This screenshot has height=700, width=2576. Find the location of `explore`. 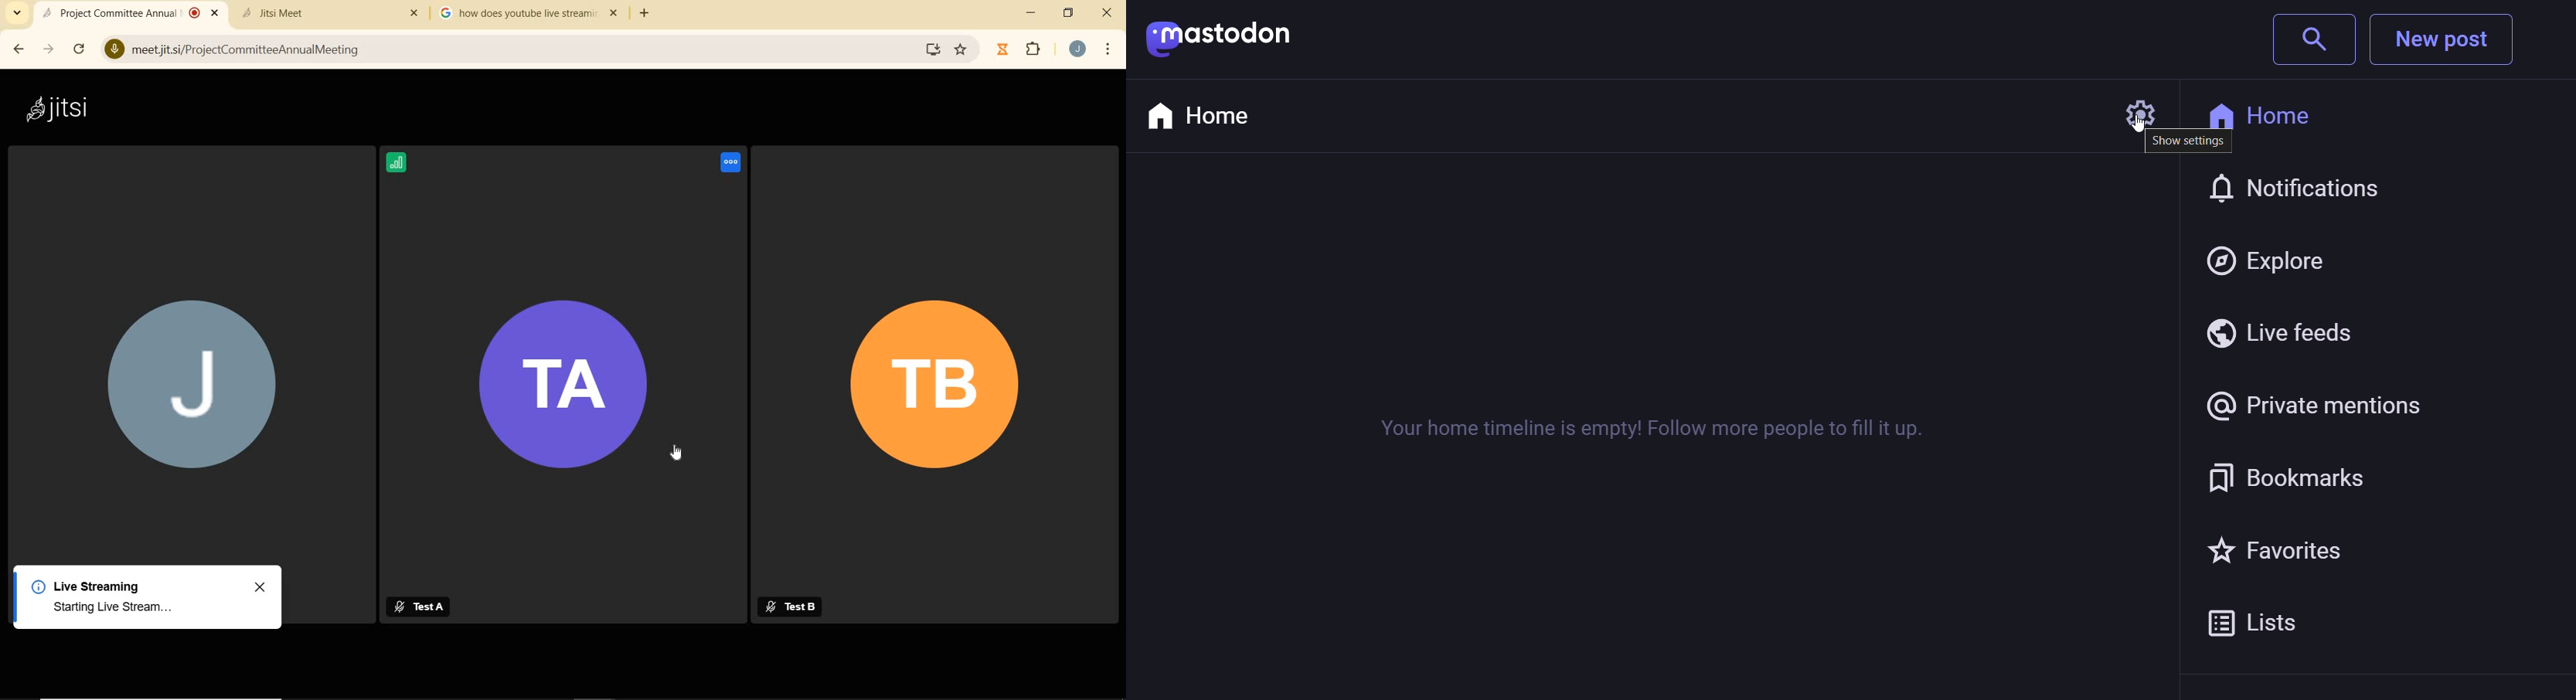

explore is located at coordinates (2273, 255).